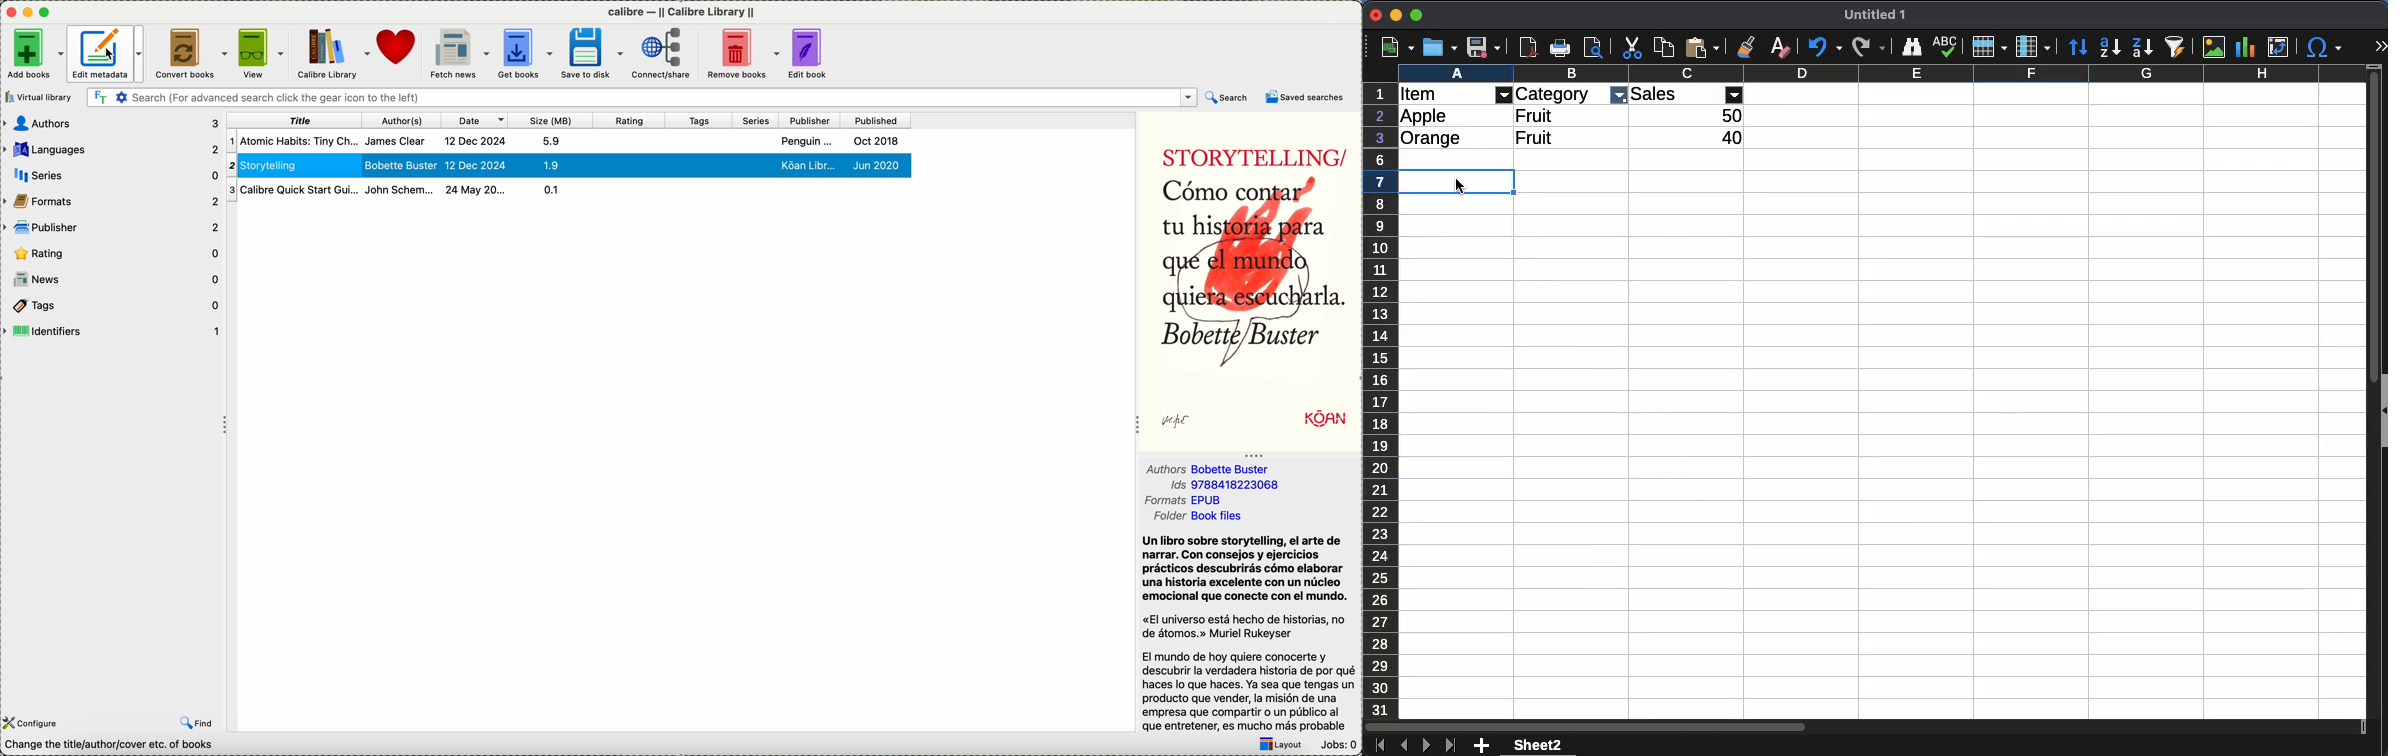  Describe the element at coordinates (874, 122) in the screenshot. I see `published` at that location.